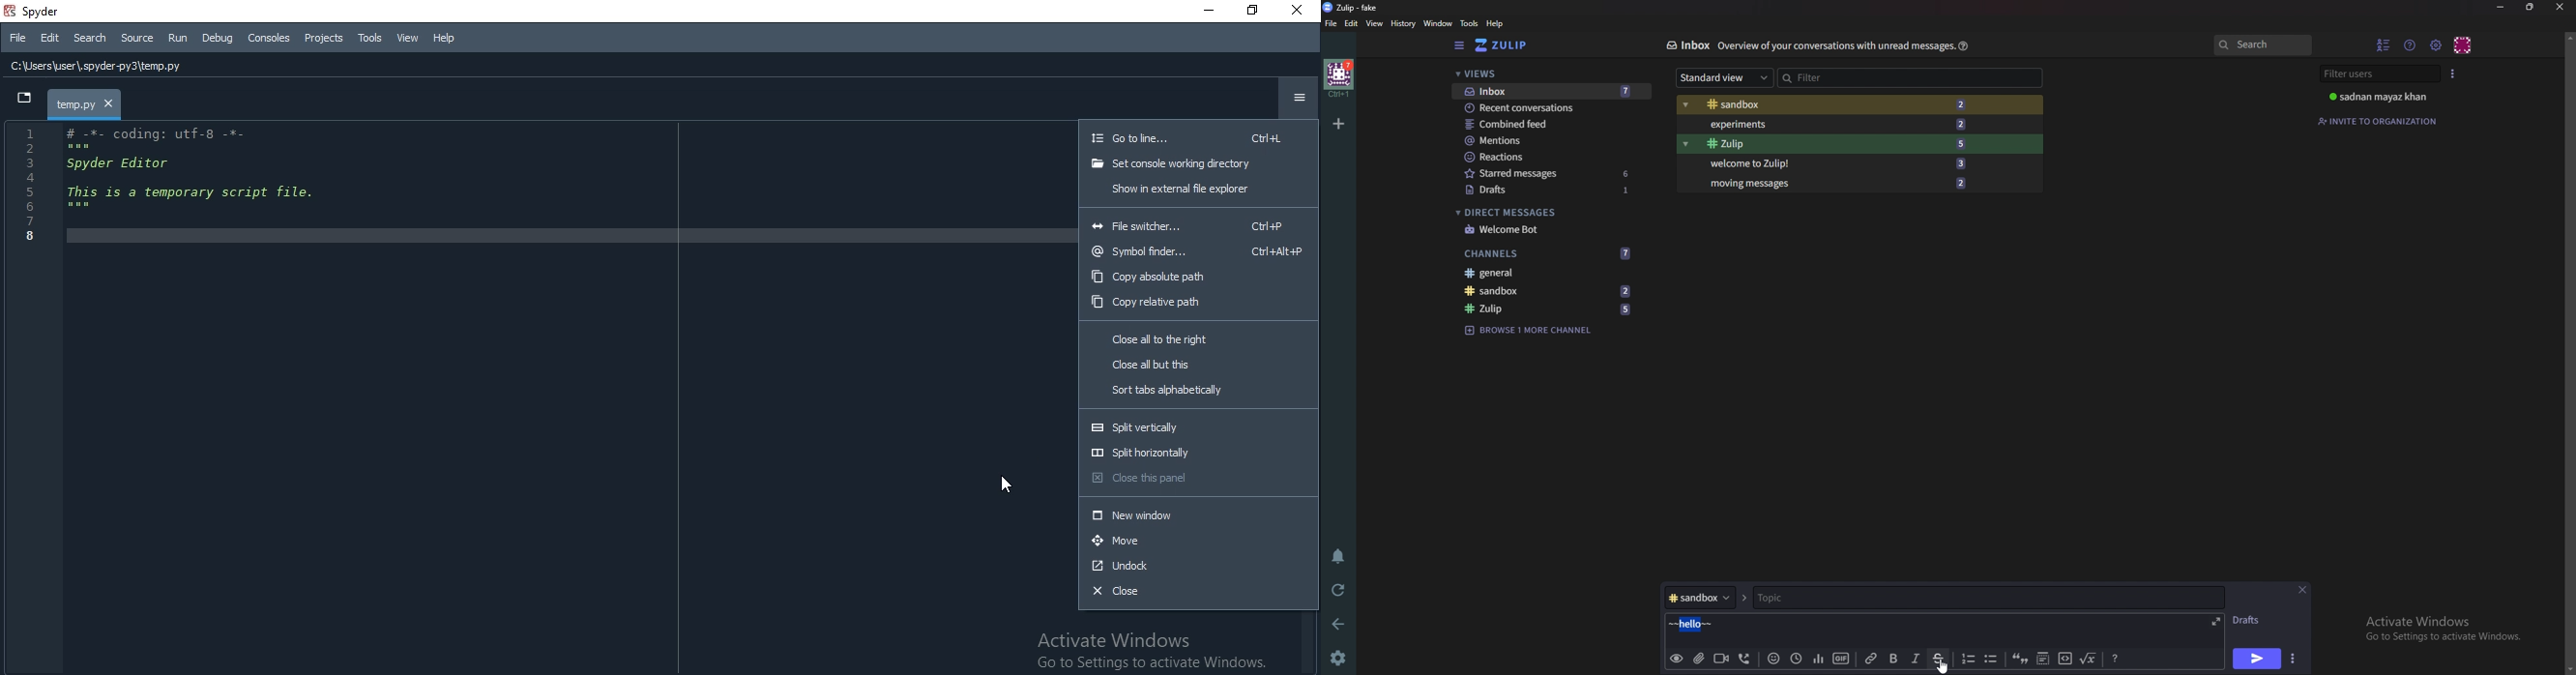 This screenshot has width=2576, height=700. What do you see at coordinates (2382, 120) in the screenshot?
I see `Invite to organization` at bounding box center [2382, 120].